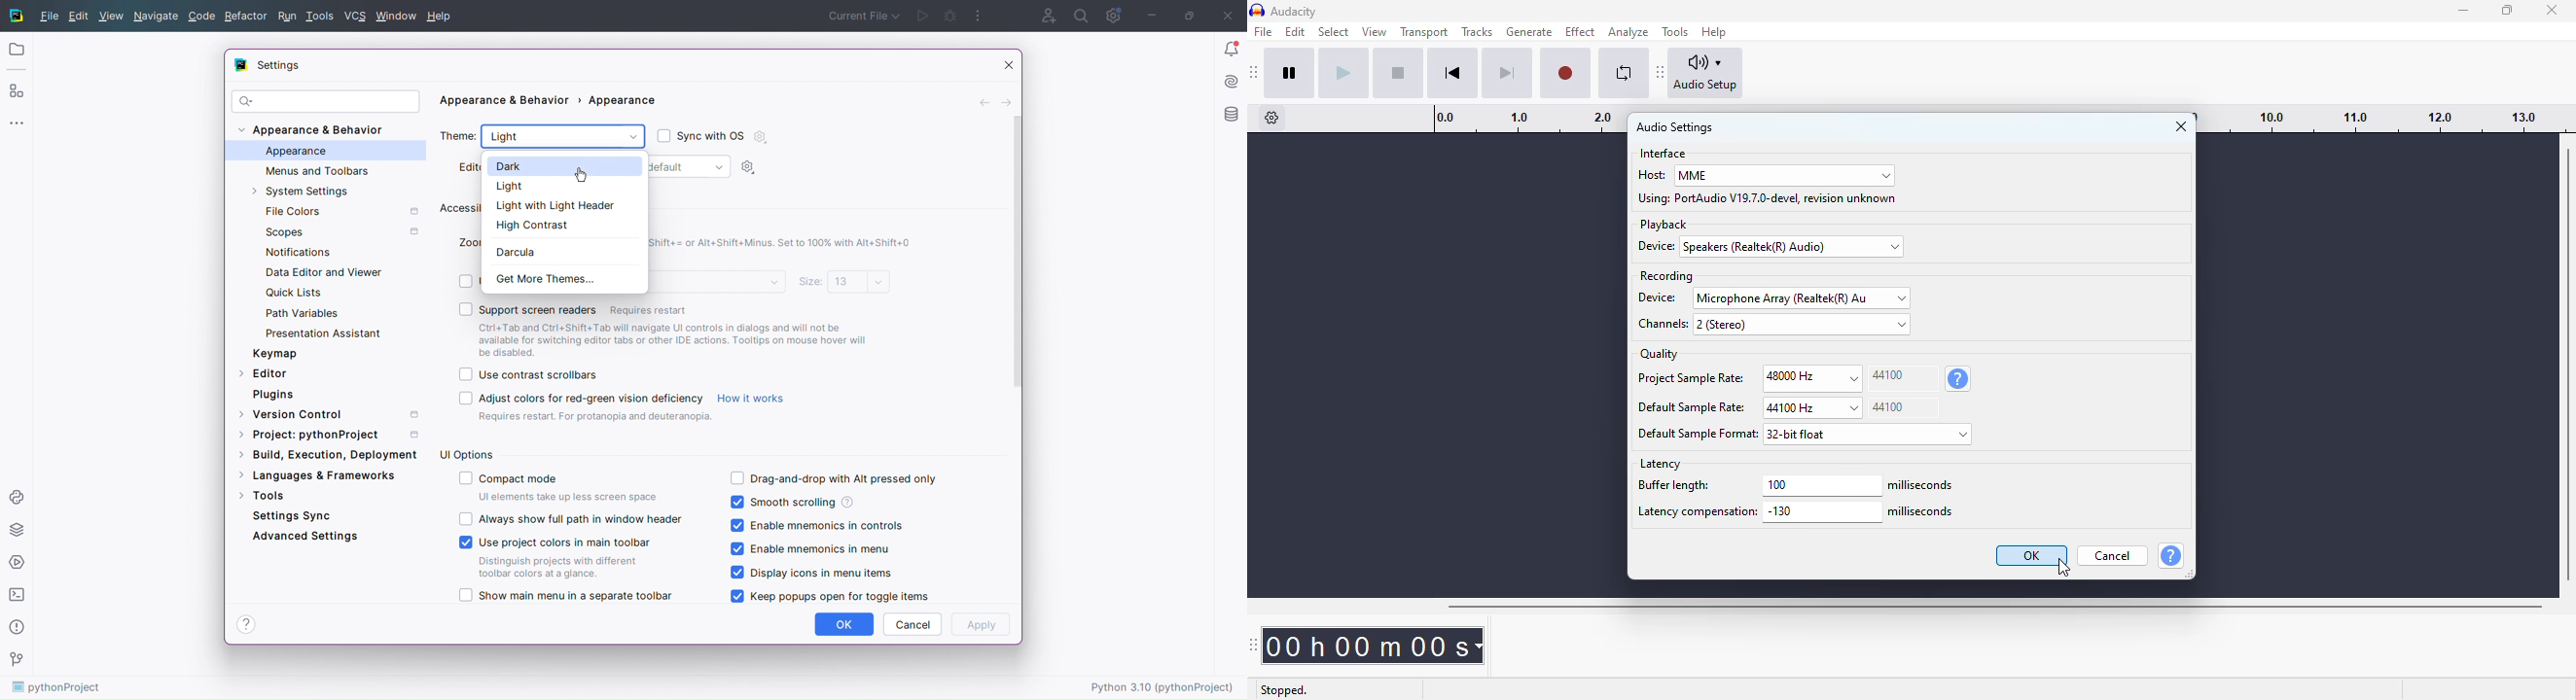  I want to click on Search, so click(1082, 14).